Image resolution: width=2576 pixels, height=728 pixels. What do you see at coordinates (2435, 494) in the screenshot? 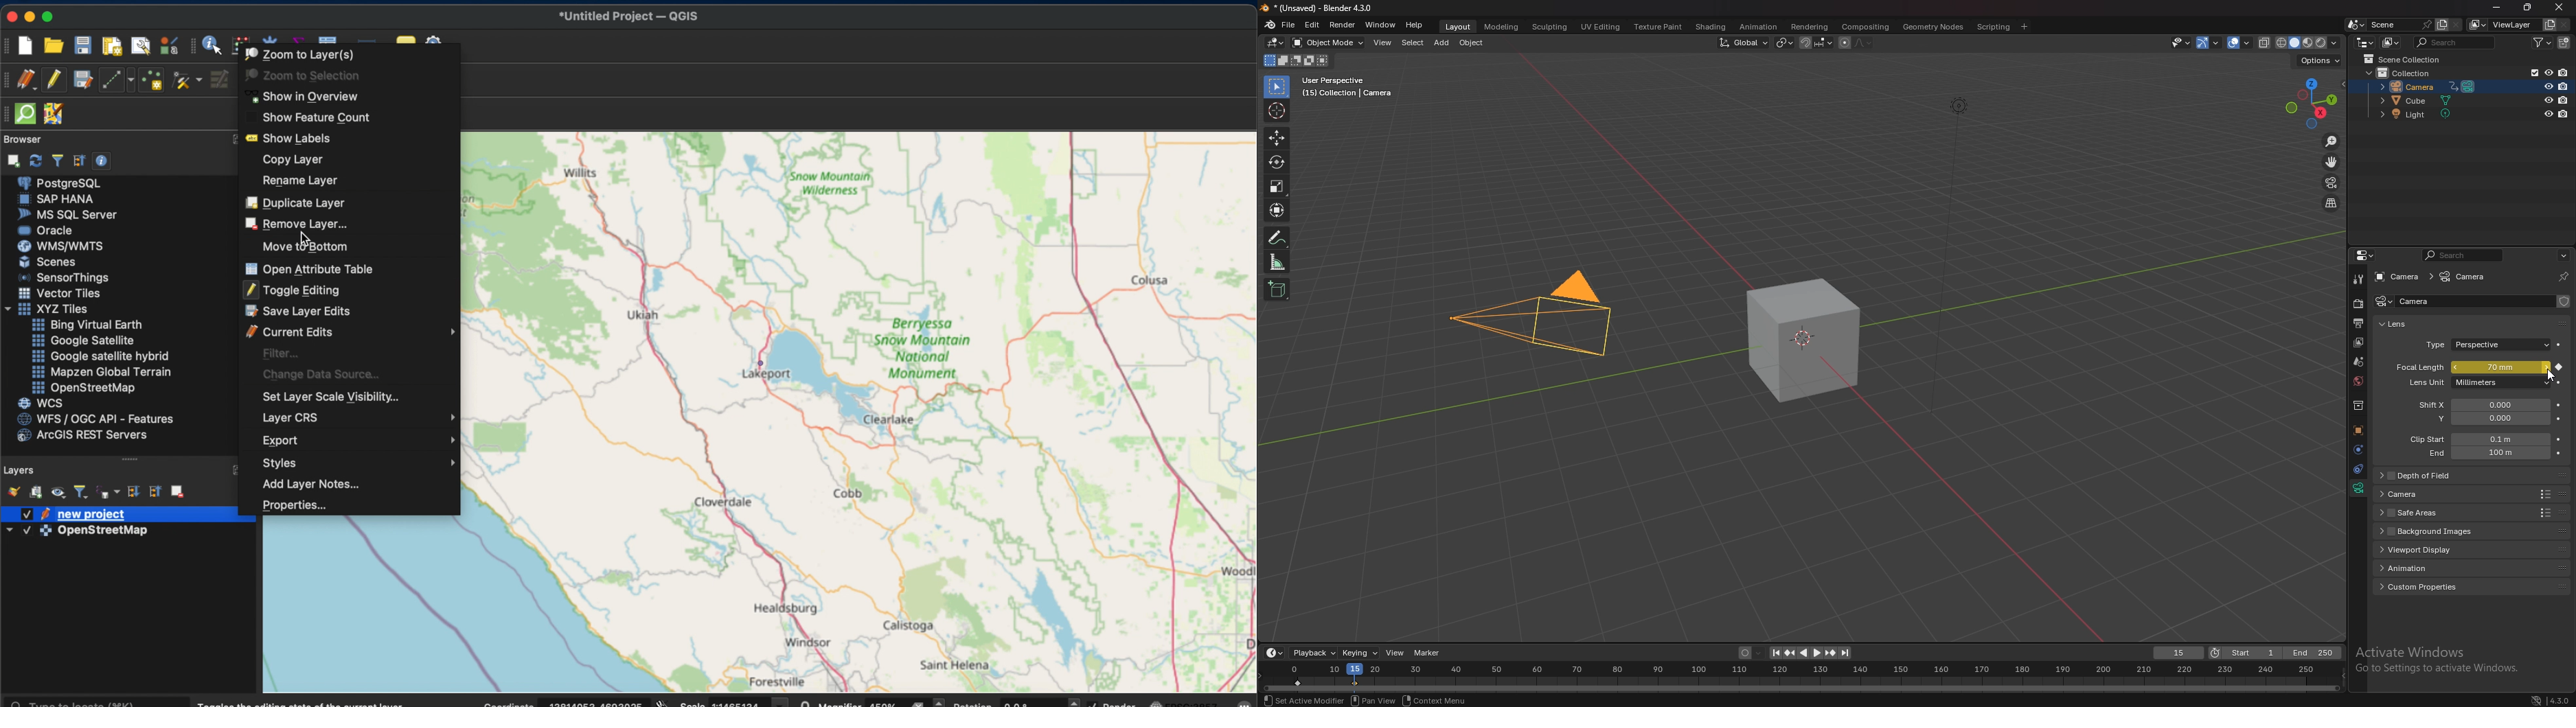
I see `camera` at bounding box center [2435, 494].